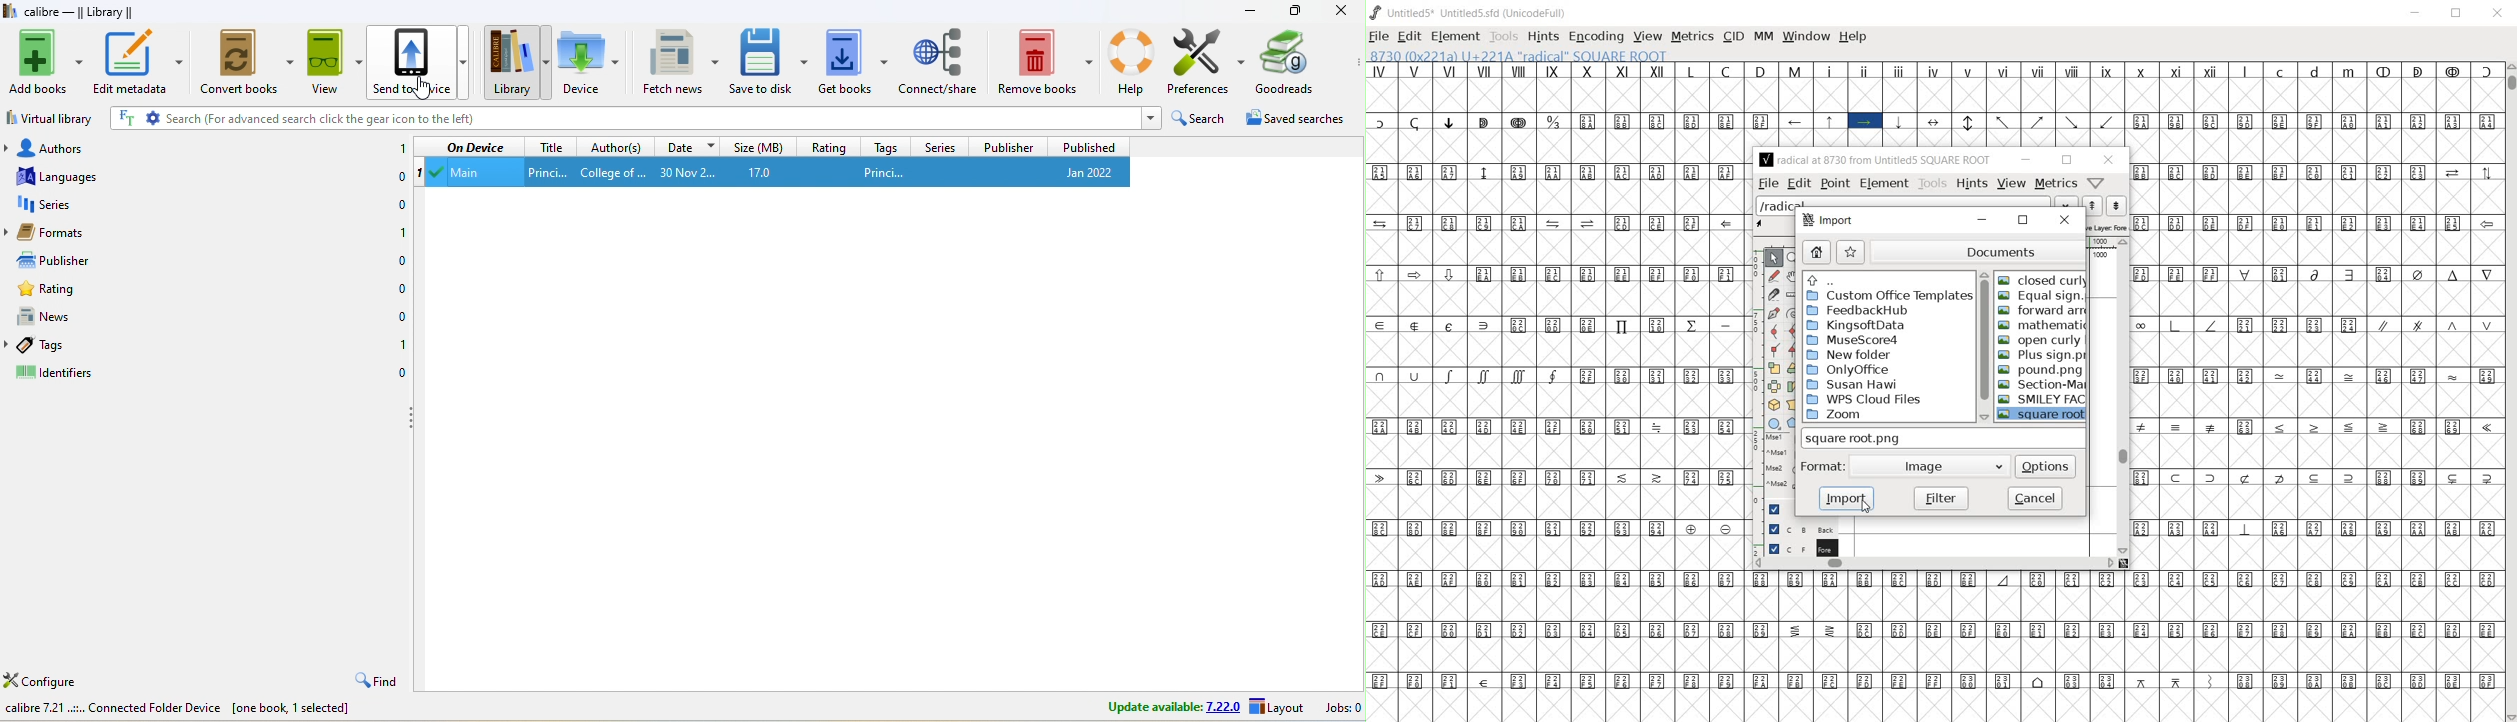 The height and width of the screenshot is (728, 2520). What do you see at coordinates (371, 681) in the screenshot?
I see `find` at bounding box center [371, 681].